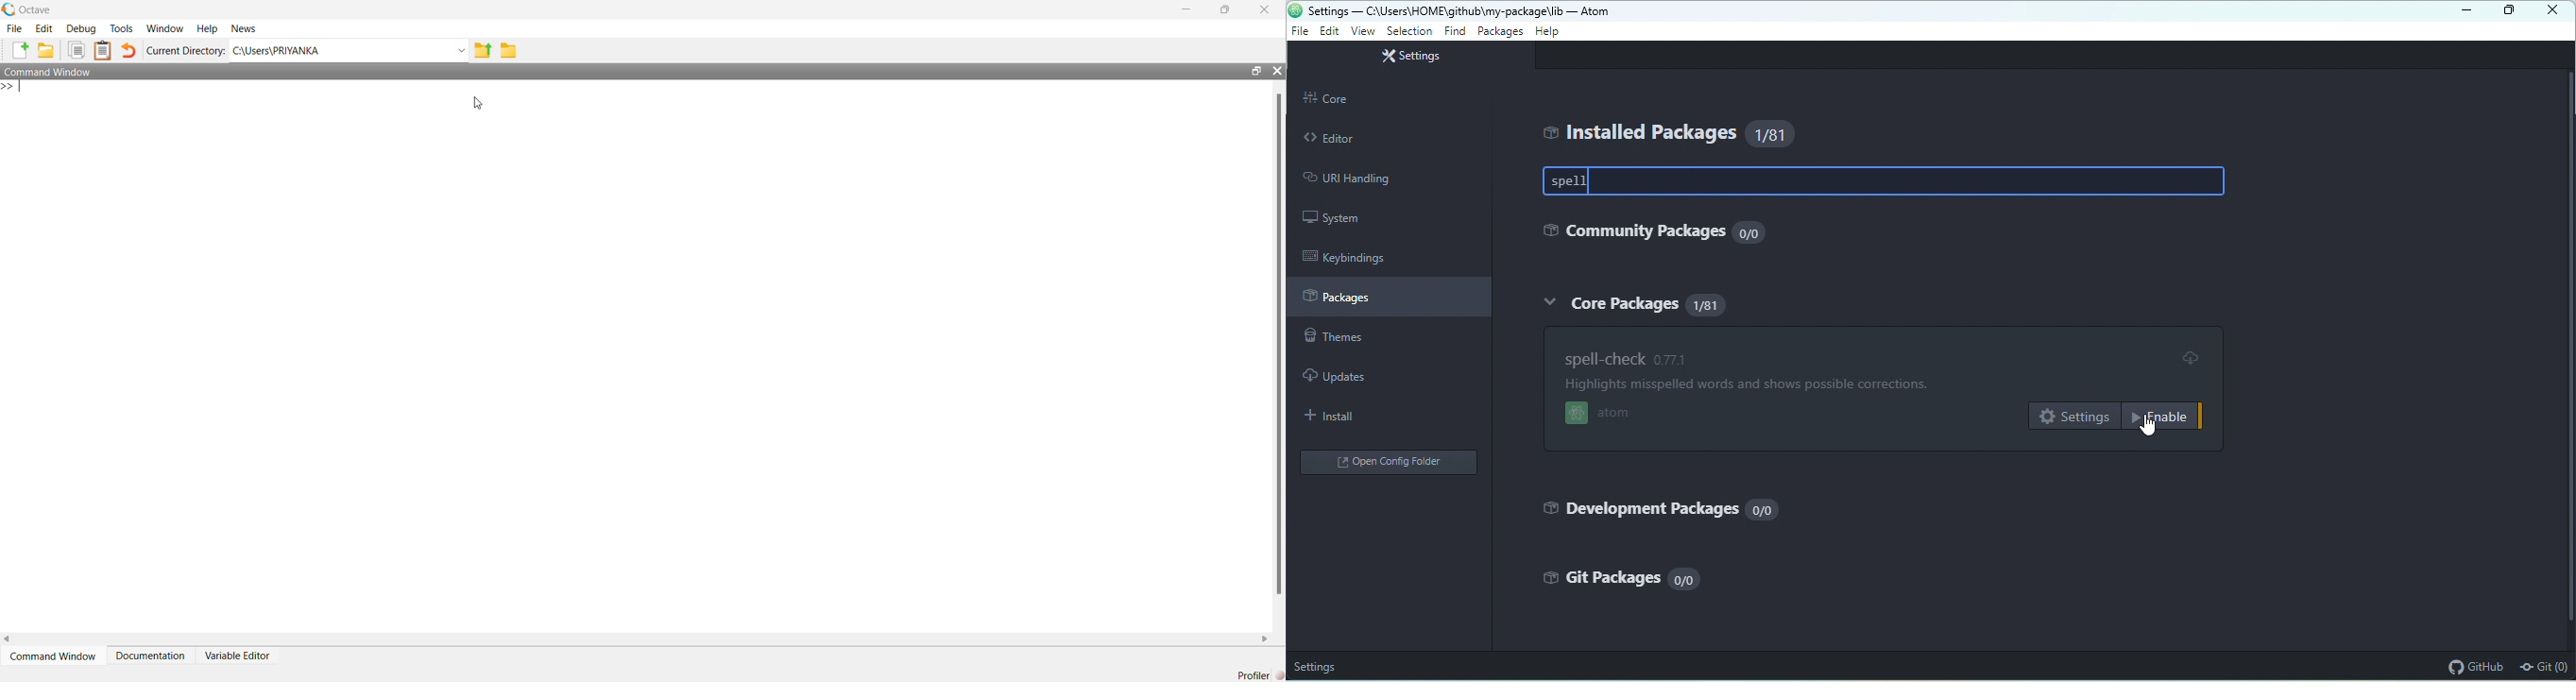 The height and width of the screenshot is (700, 2576). Describe the element at coordinates (130, 53) in the screenshot. I see `undo` at that location.